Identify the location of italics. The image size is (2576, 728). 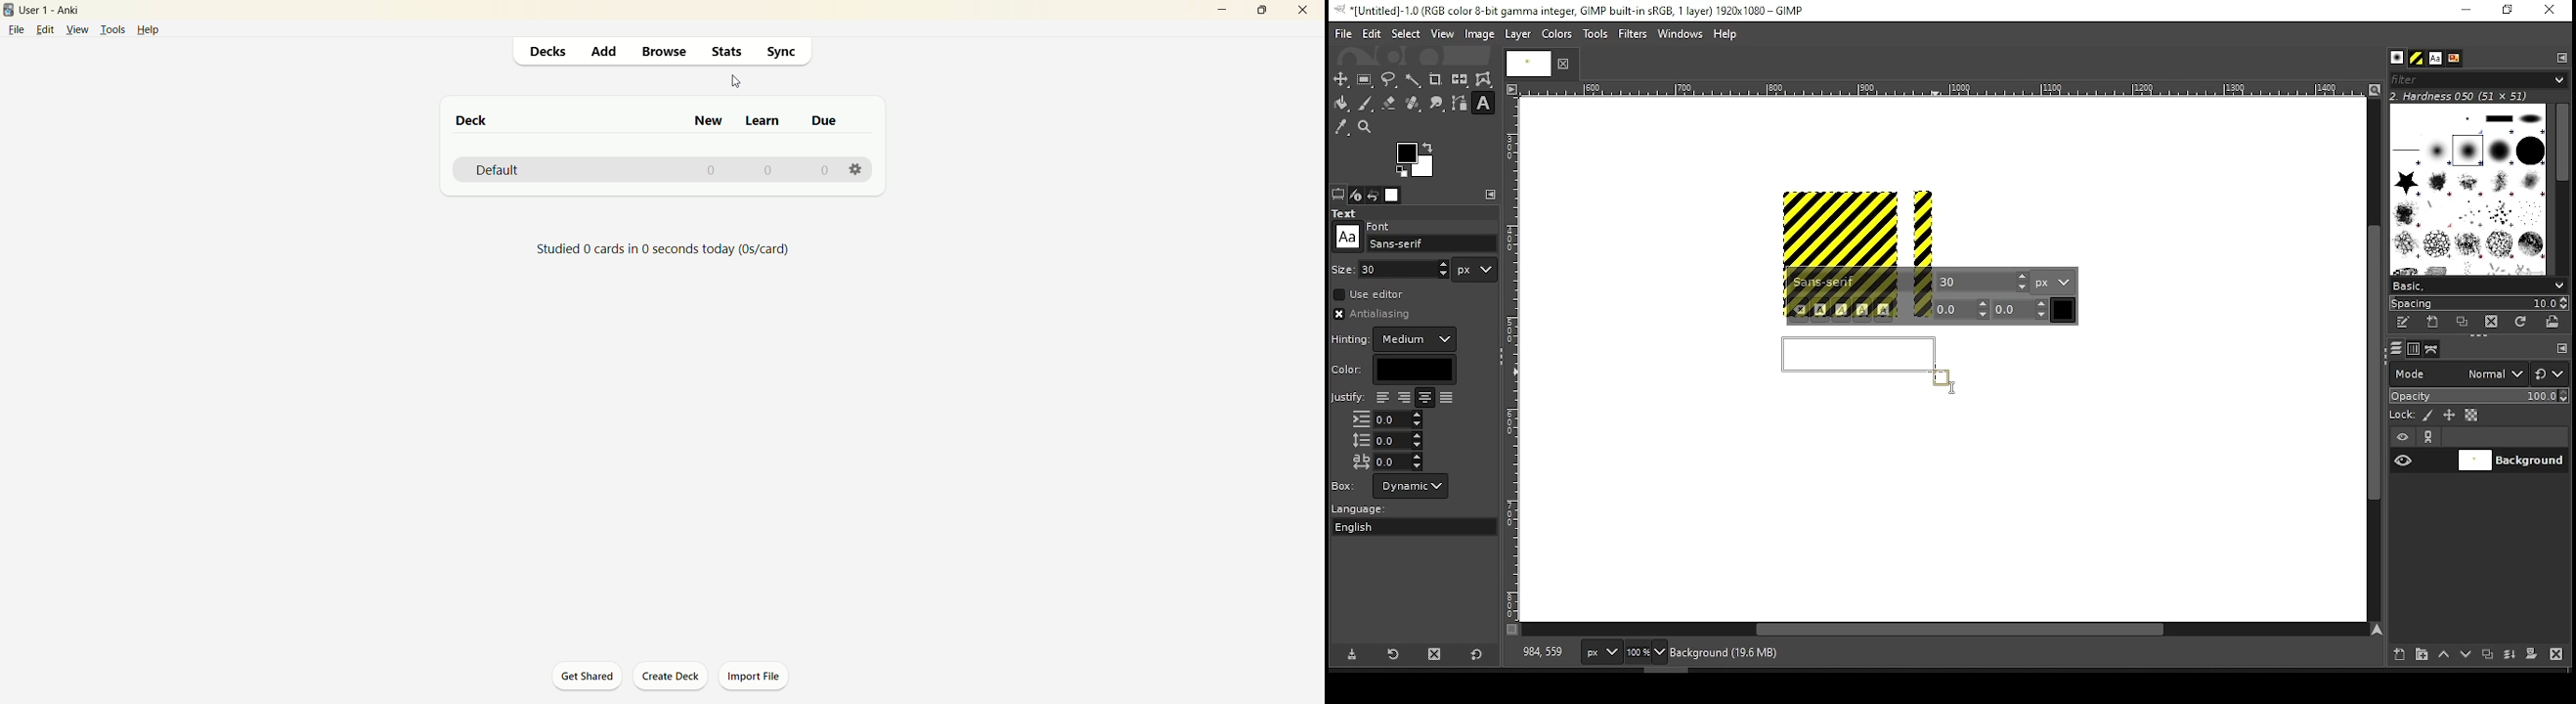
(1841, 310).